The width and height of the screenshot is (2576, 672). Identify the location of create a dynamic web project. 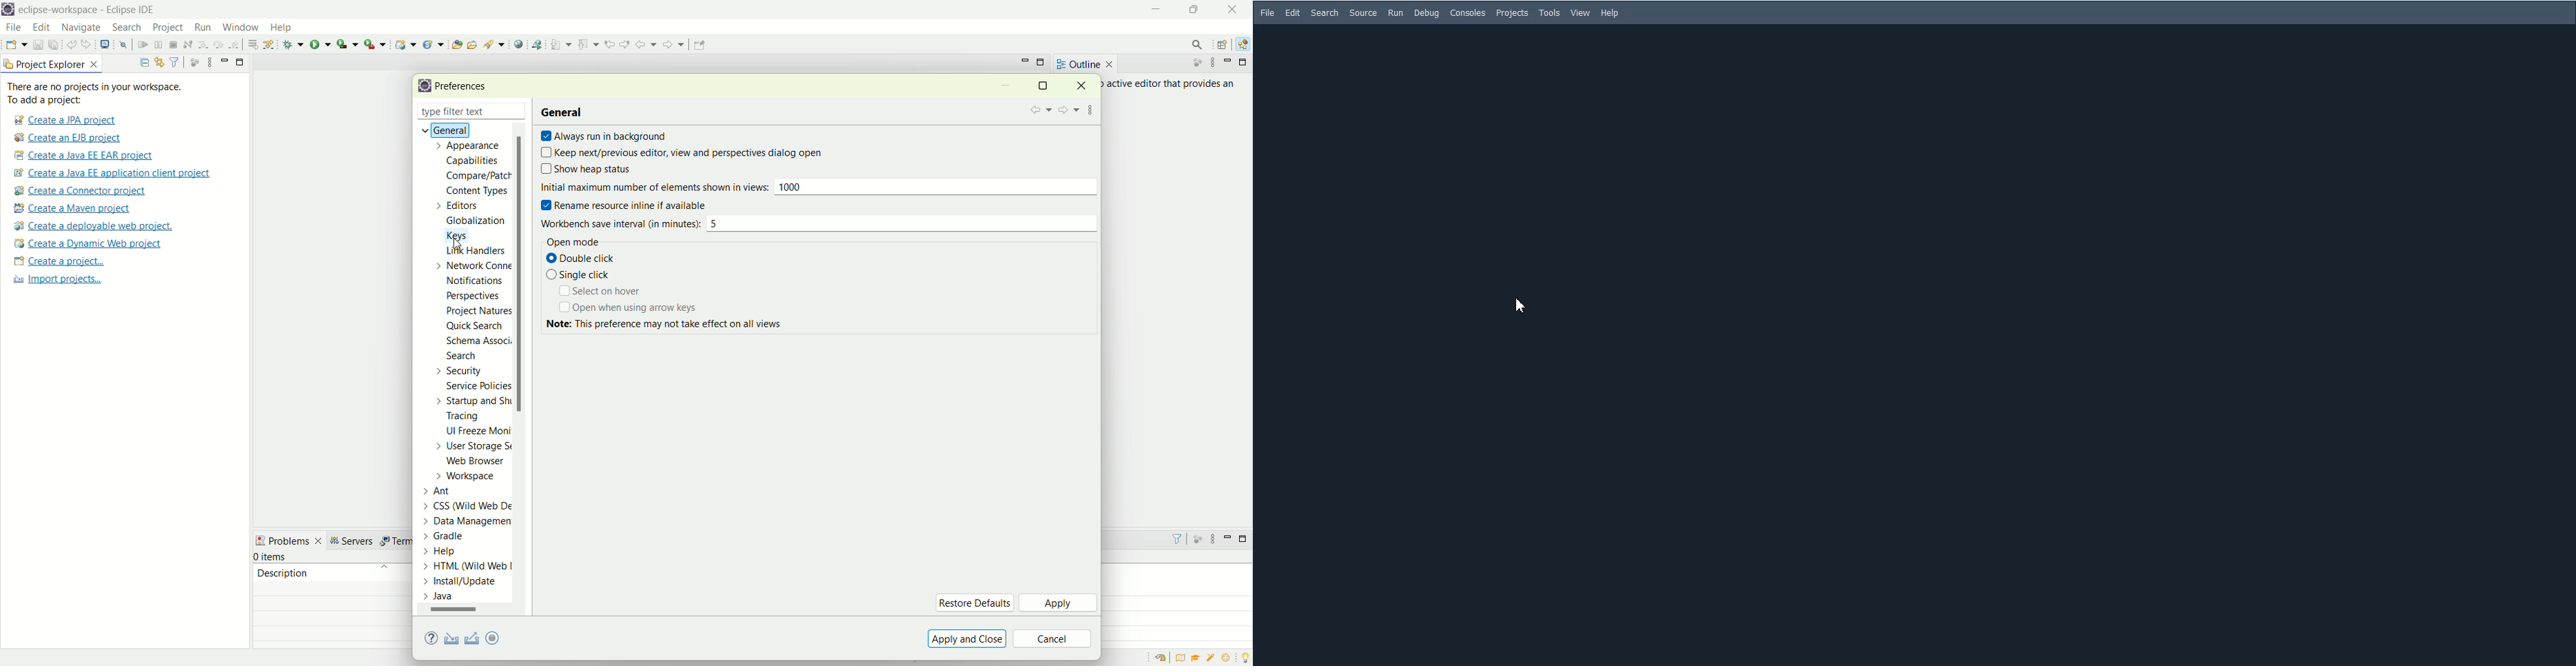
(404, 43).